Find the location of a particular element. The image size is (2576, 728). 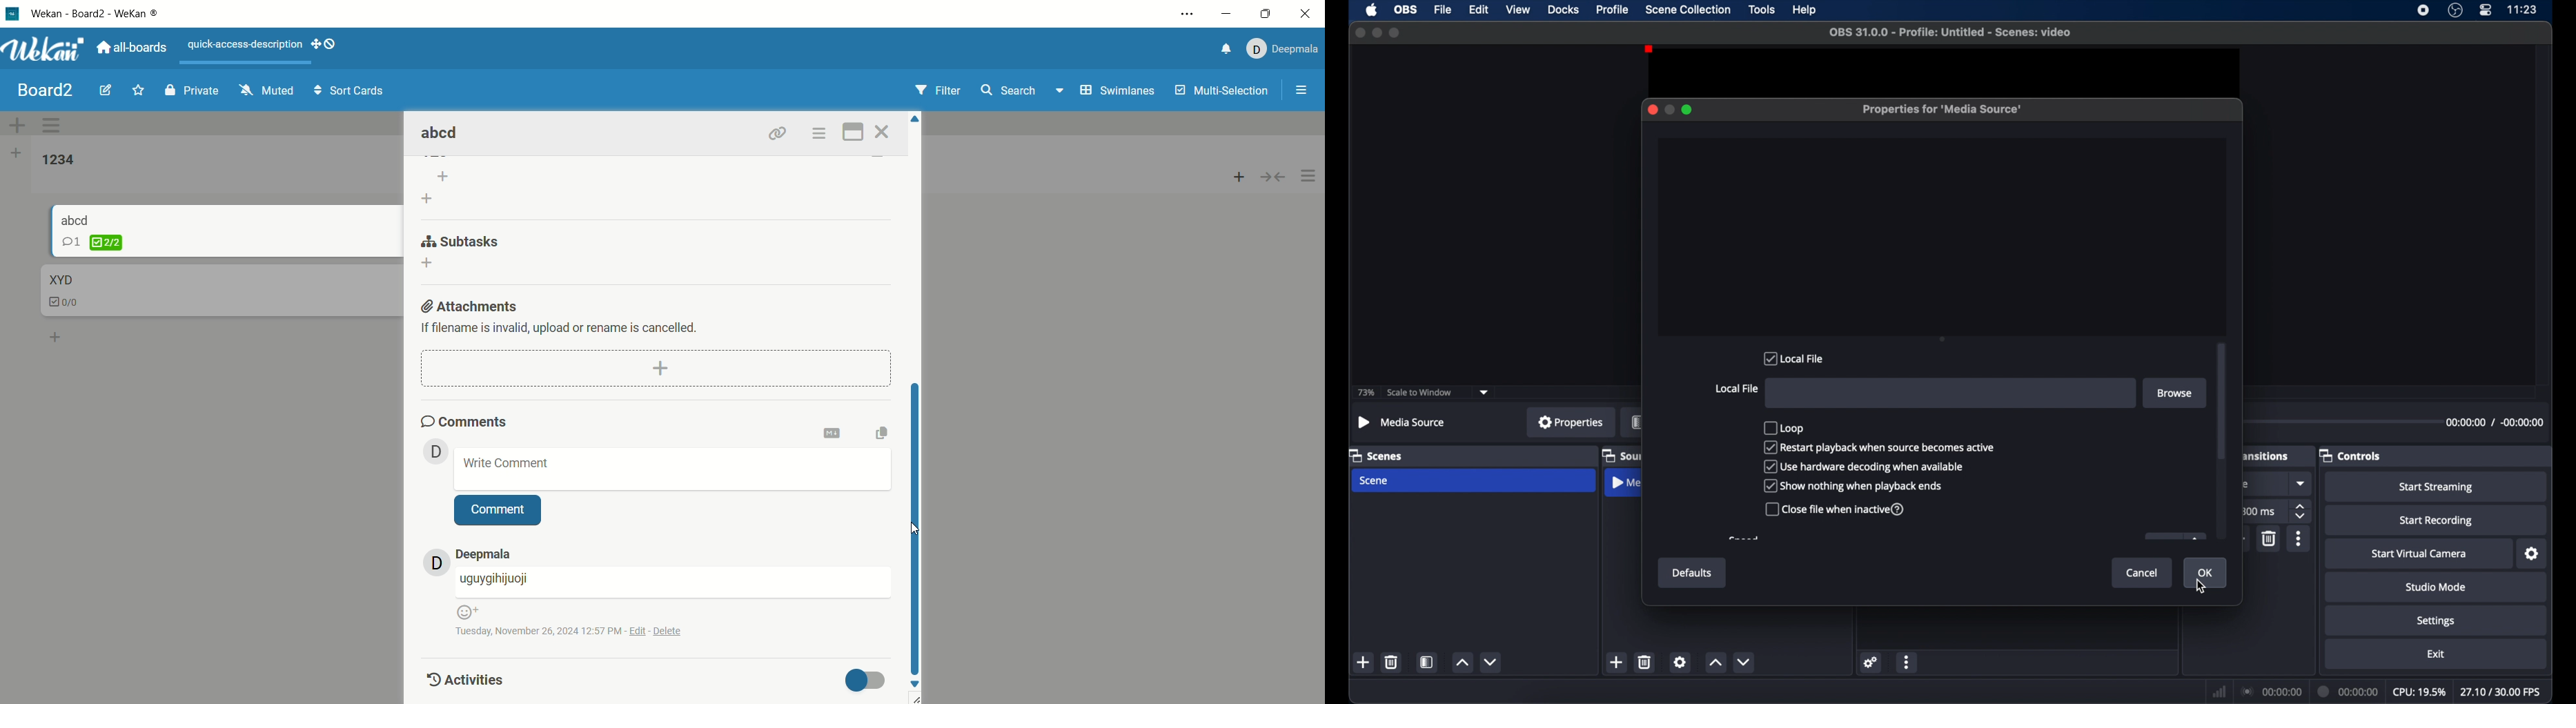

options is located at coordinates (1303, 92).